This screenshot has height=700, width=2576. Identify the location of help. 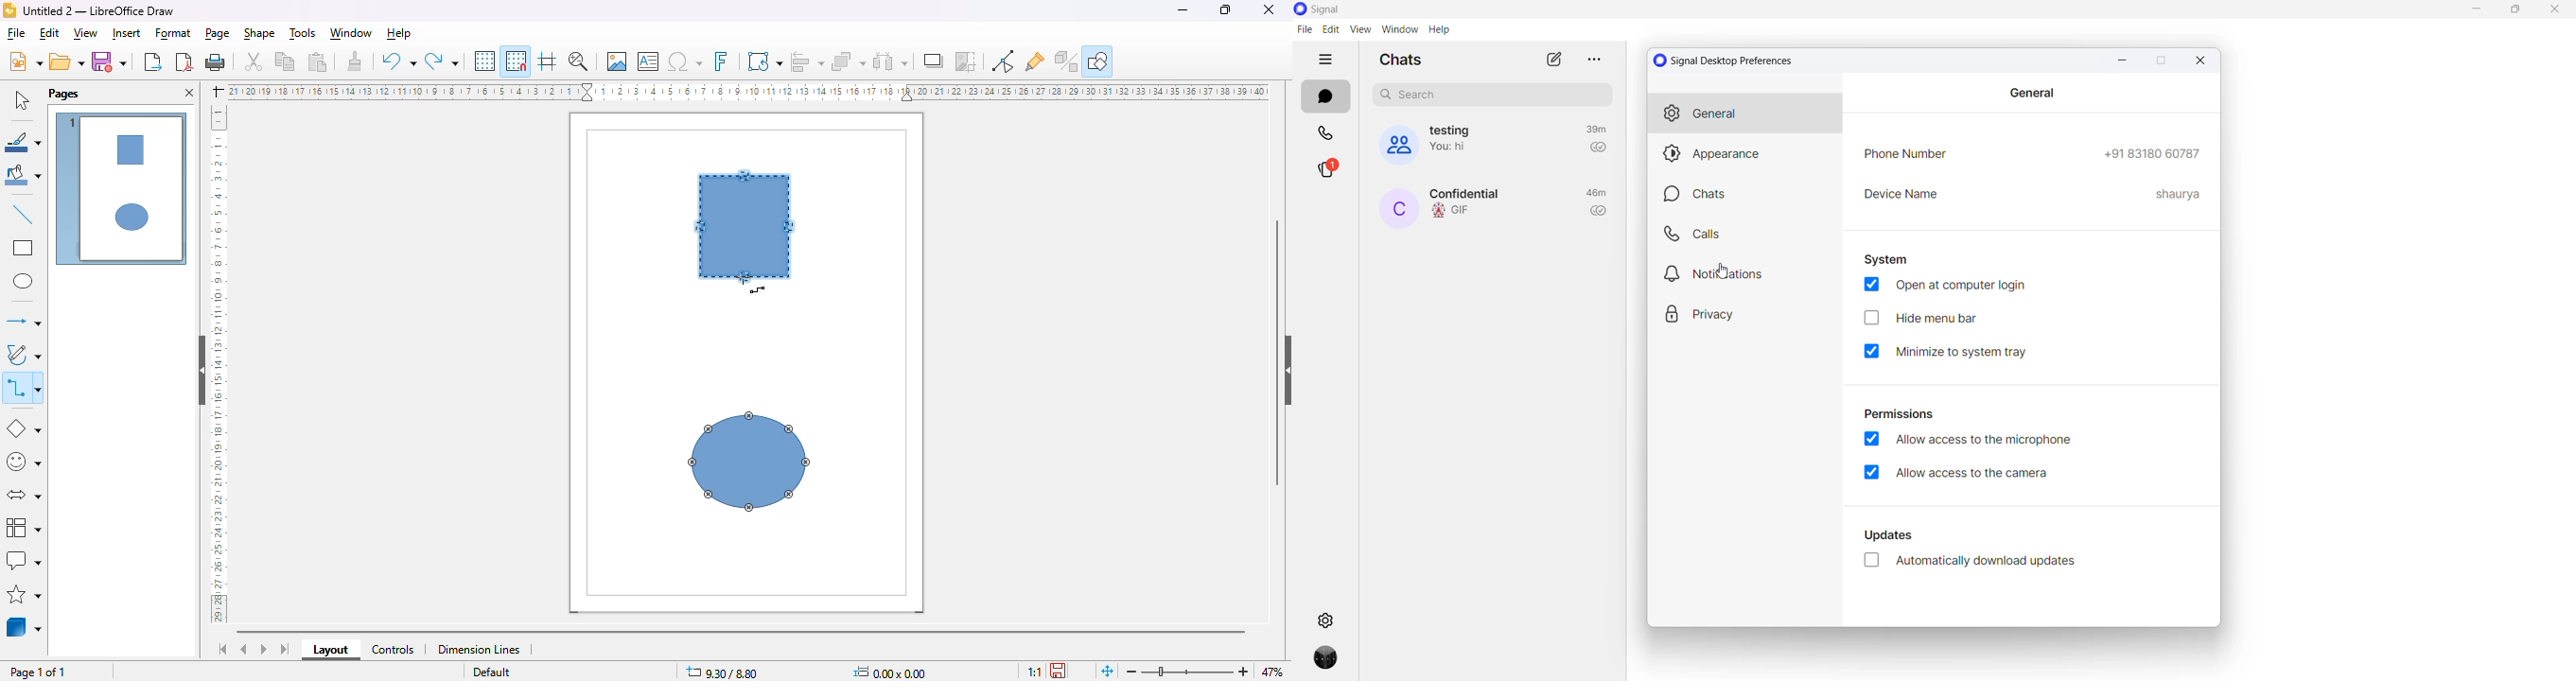
(1438, 29).